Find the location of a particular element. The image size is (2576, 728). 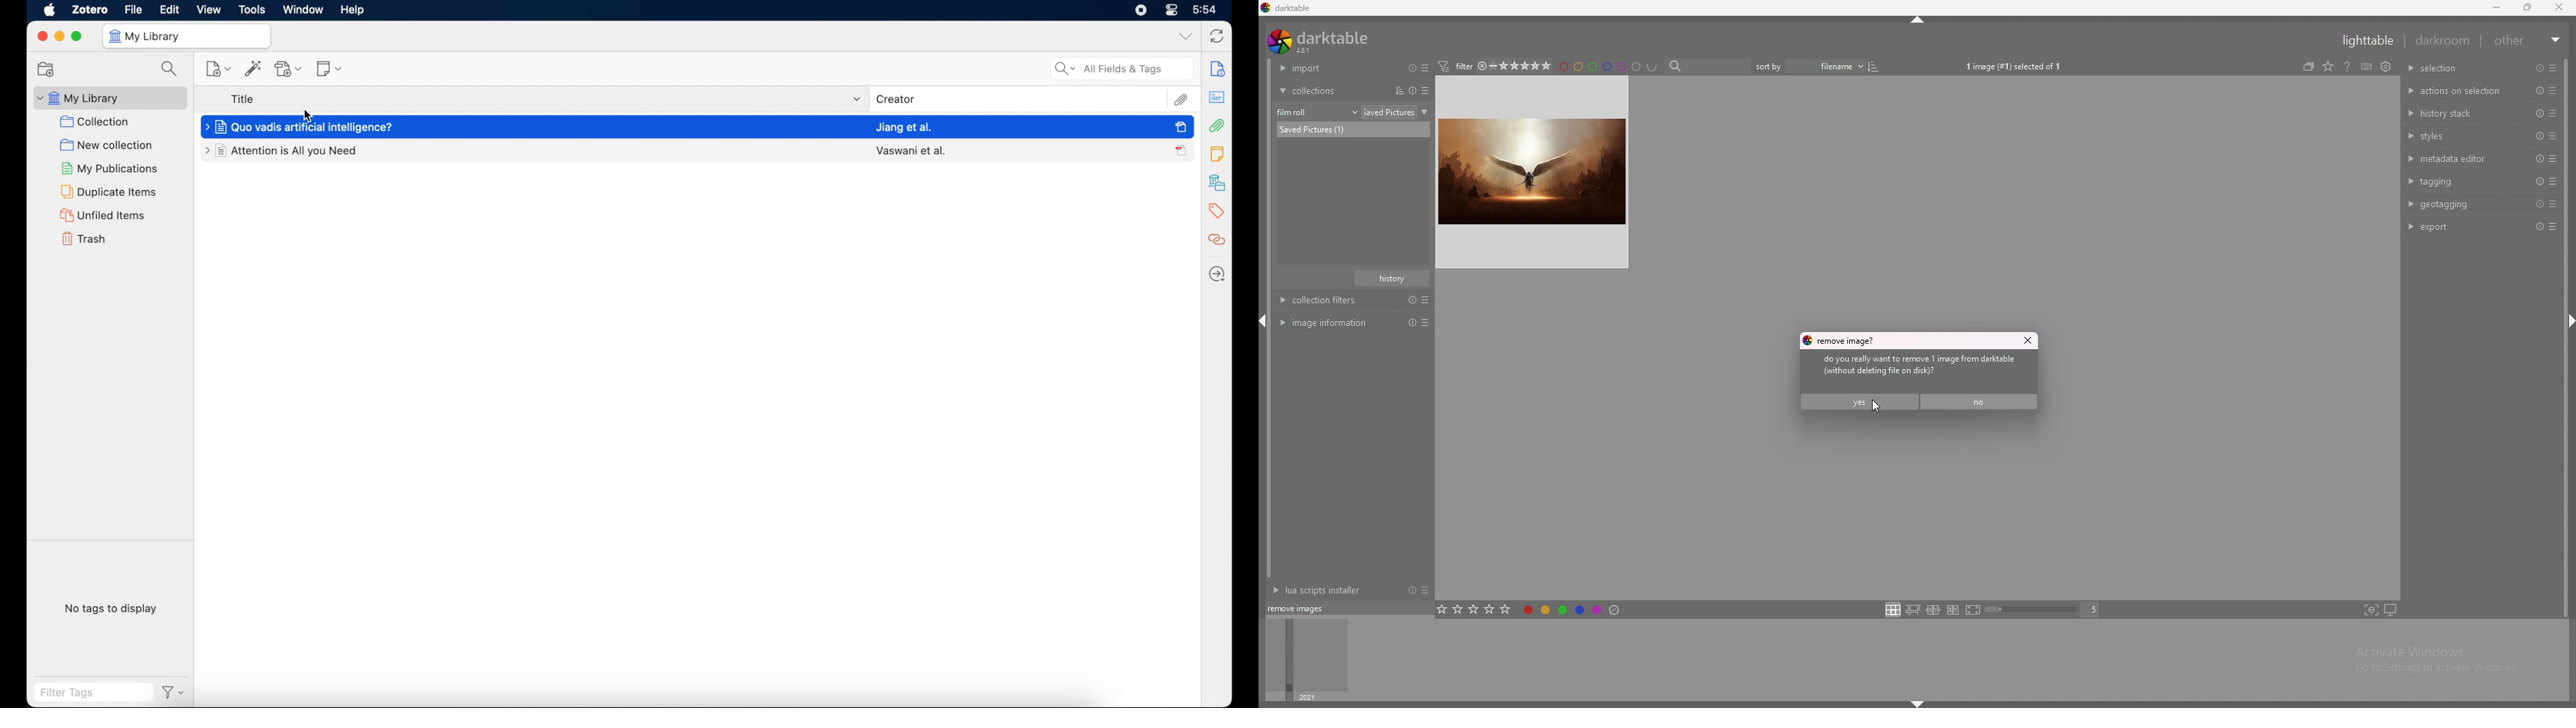

zotero is located at coordinates (91, 10).